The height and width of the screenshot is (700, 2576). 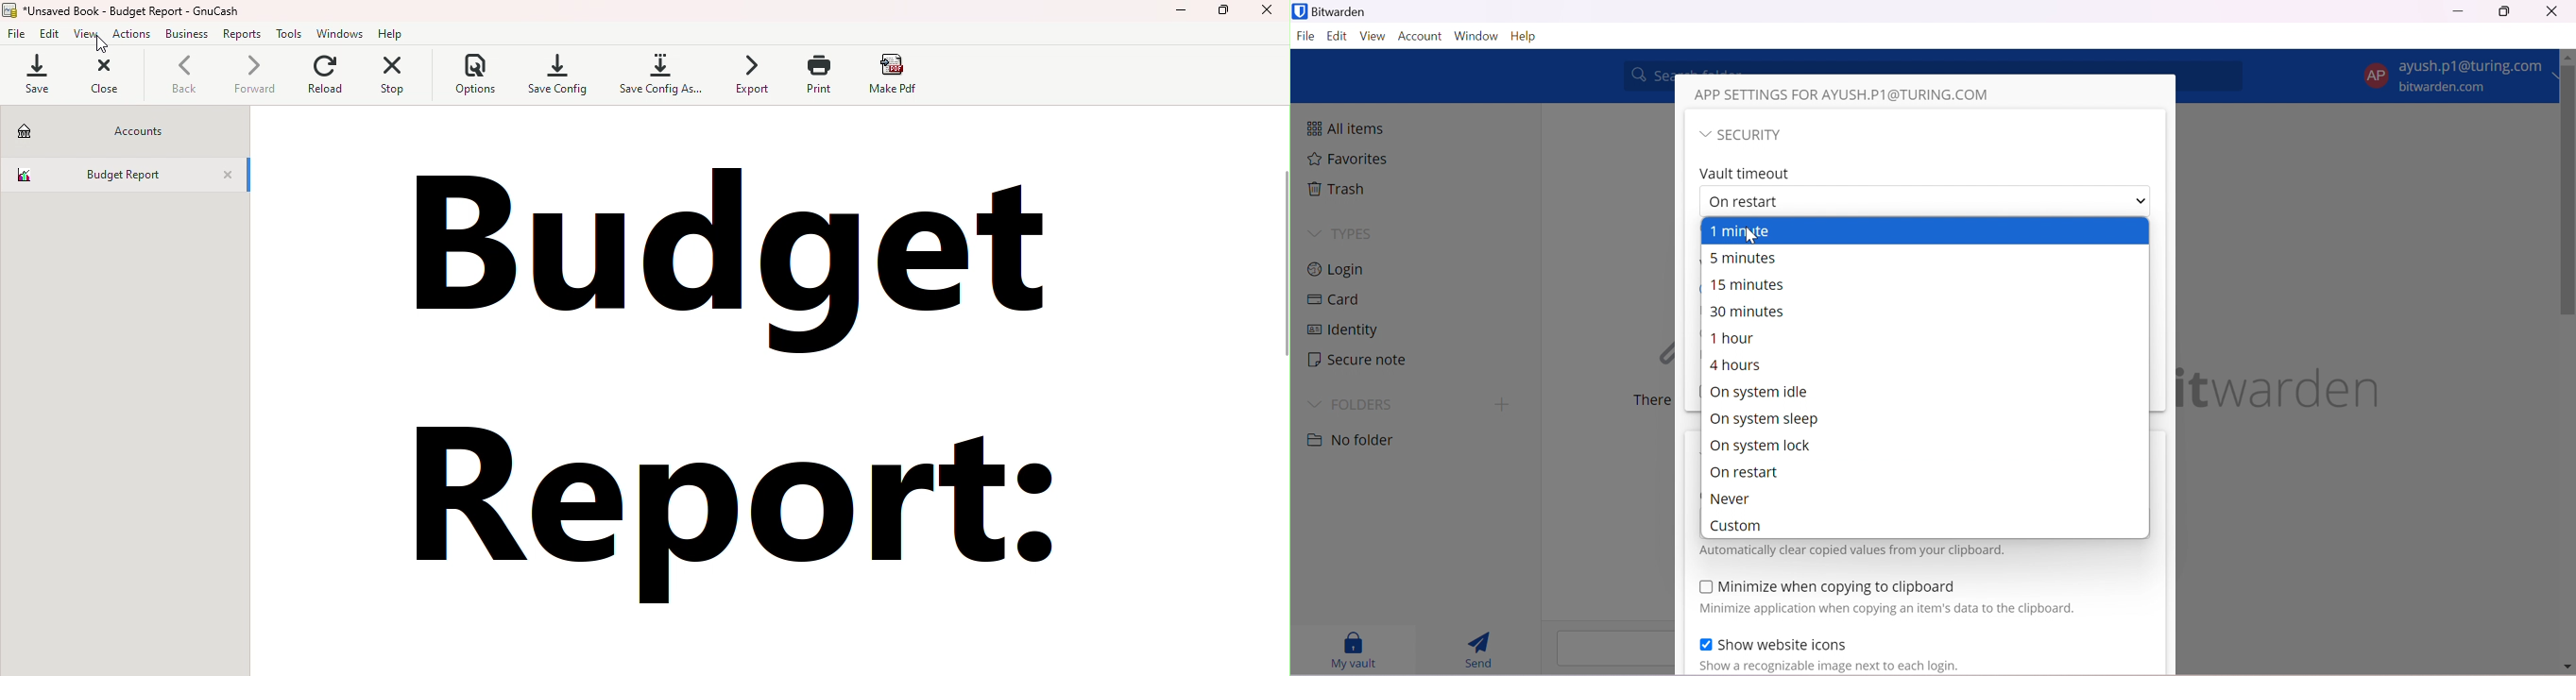 What do you see at coordinates (1477, 35) in the screenshot?
I see `Window` at bounding box center [1477, 35].